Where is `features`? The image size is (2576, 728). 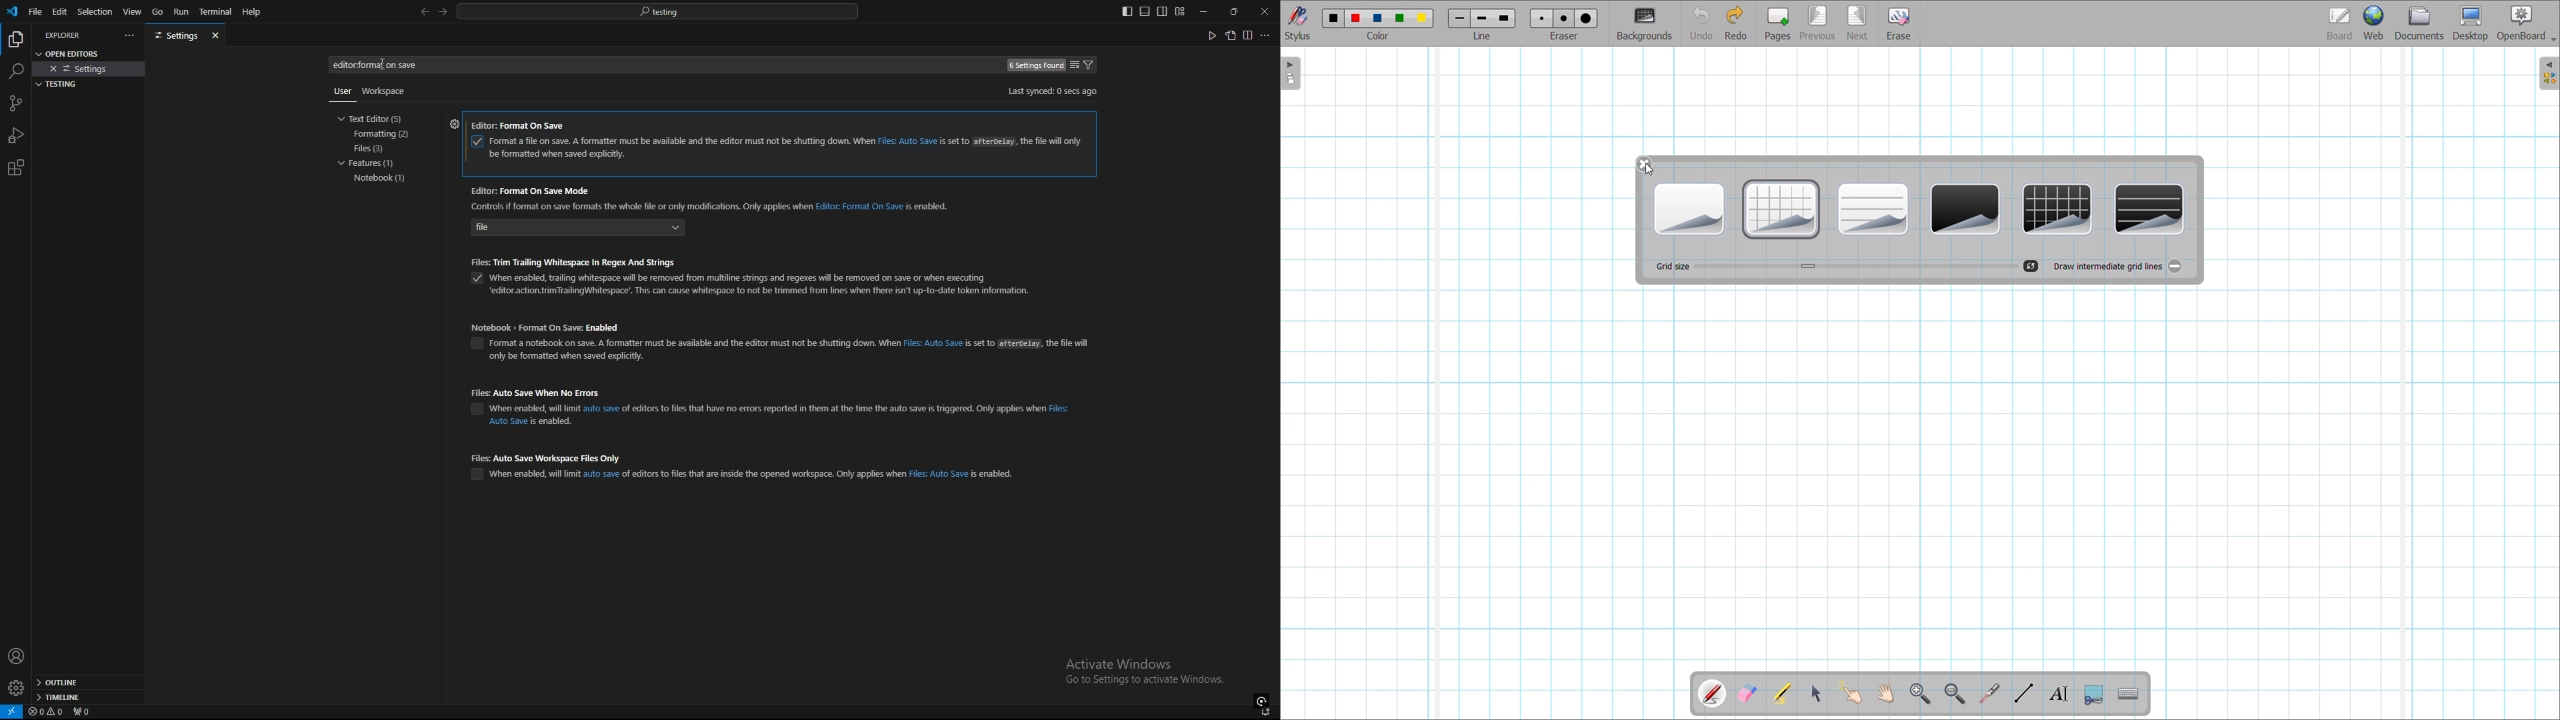 features is located at coordinates (372, 165).